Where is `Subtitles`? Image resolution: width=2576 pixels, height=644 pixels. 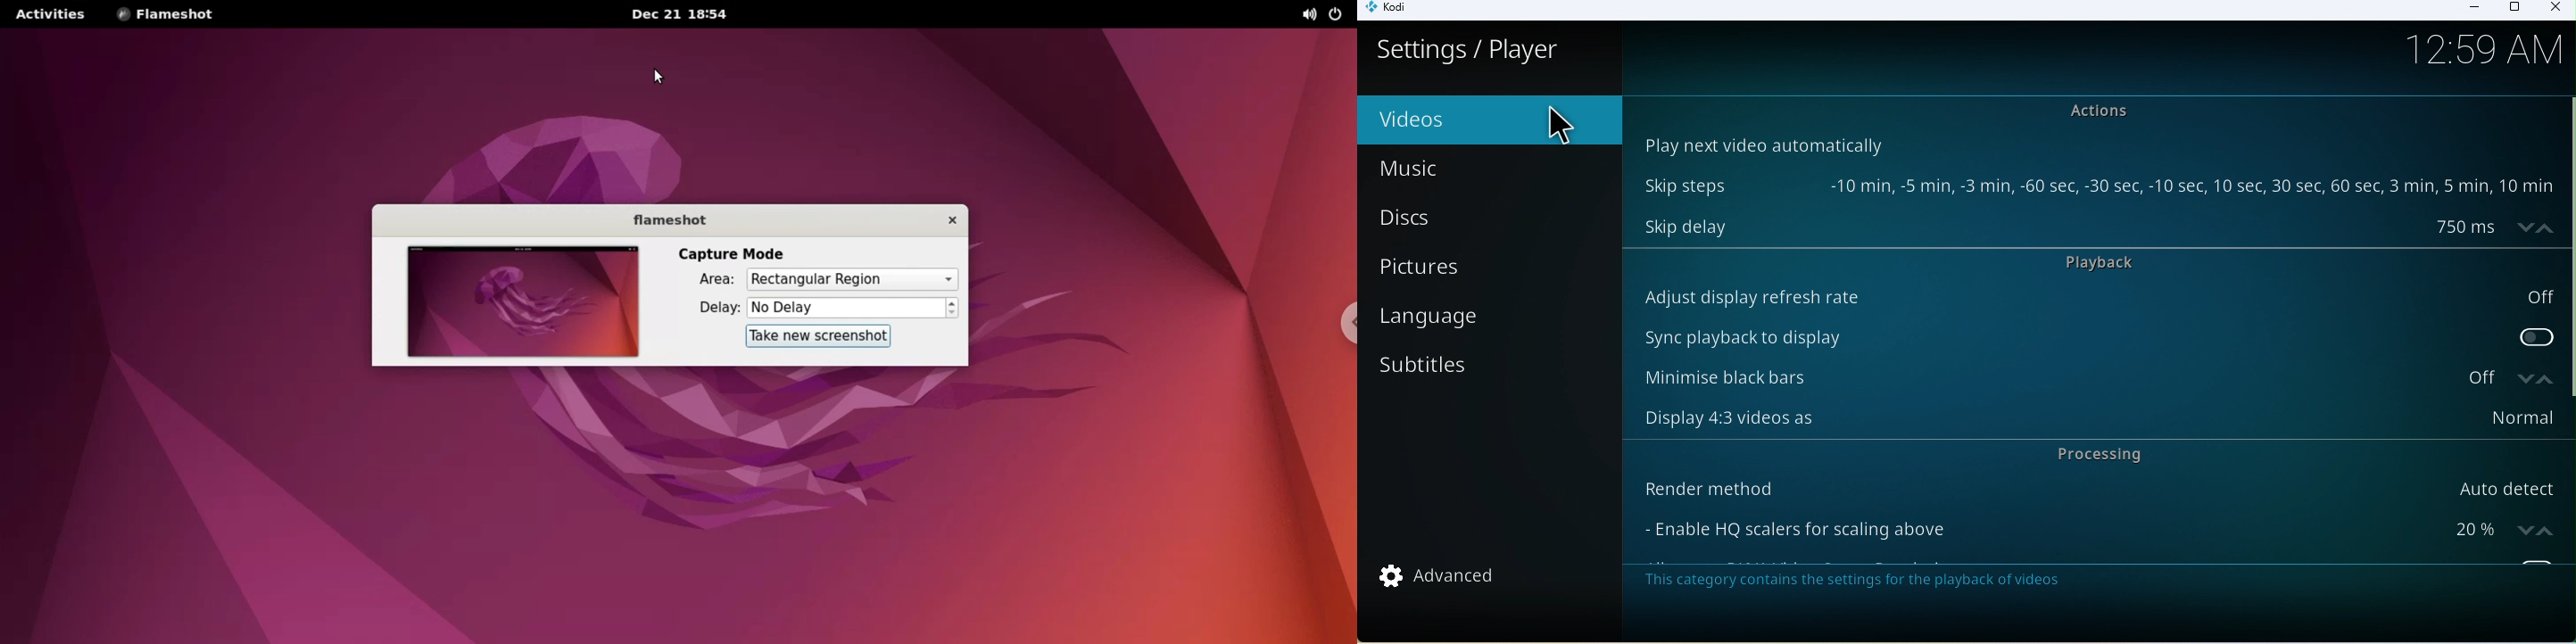
Subtitles is located at coordinates (1470, 374).